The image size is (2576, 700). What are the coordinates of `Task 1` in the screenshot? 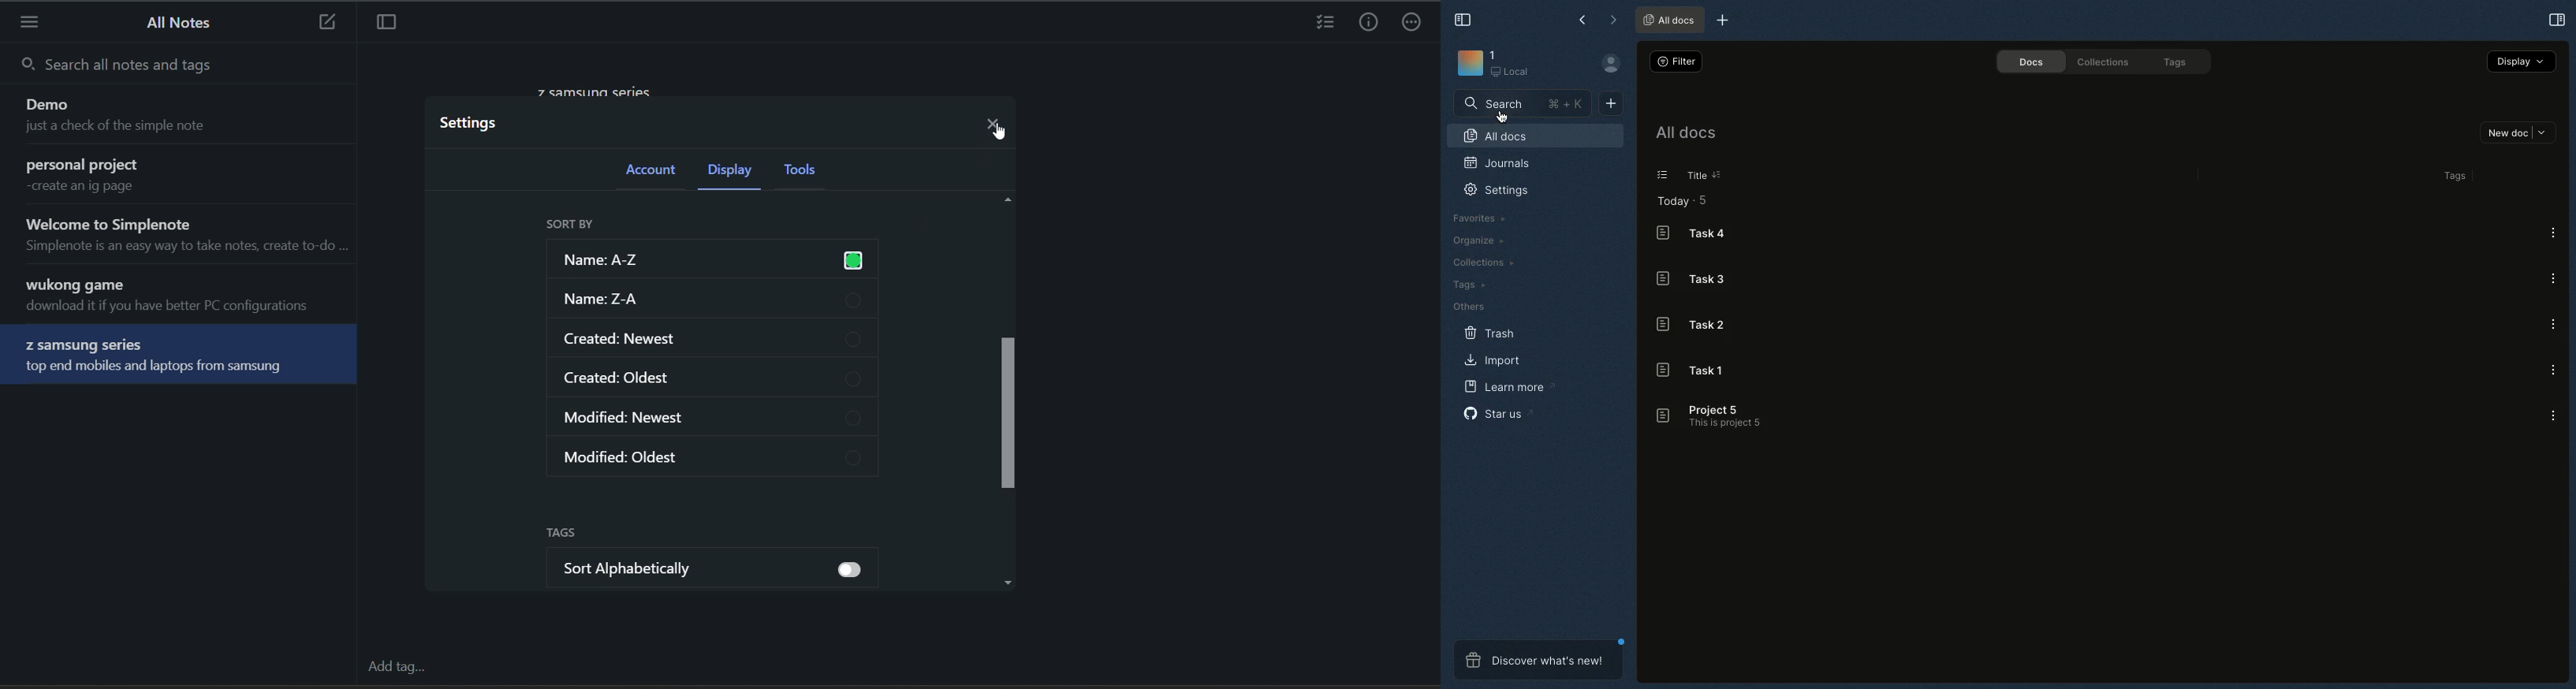 It's located at (1694, 371).